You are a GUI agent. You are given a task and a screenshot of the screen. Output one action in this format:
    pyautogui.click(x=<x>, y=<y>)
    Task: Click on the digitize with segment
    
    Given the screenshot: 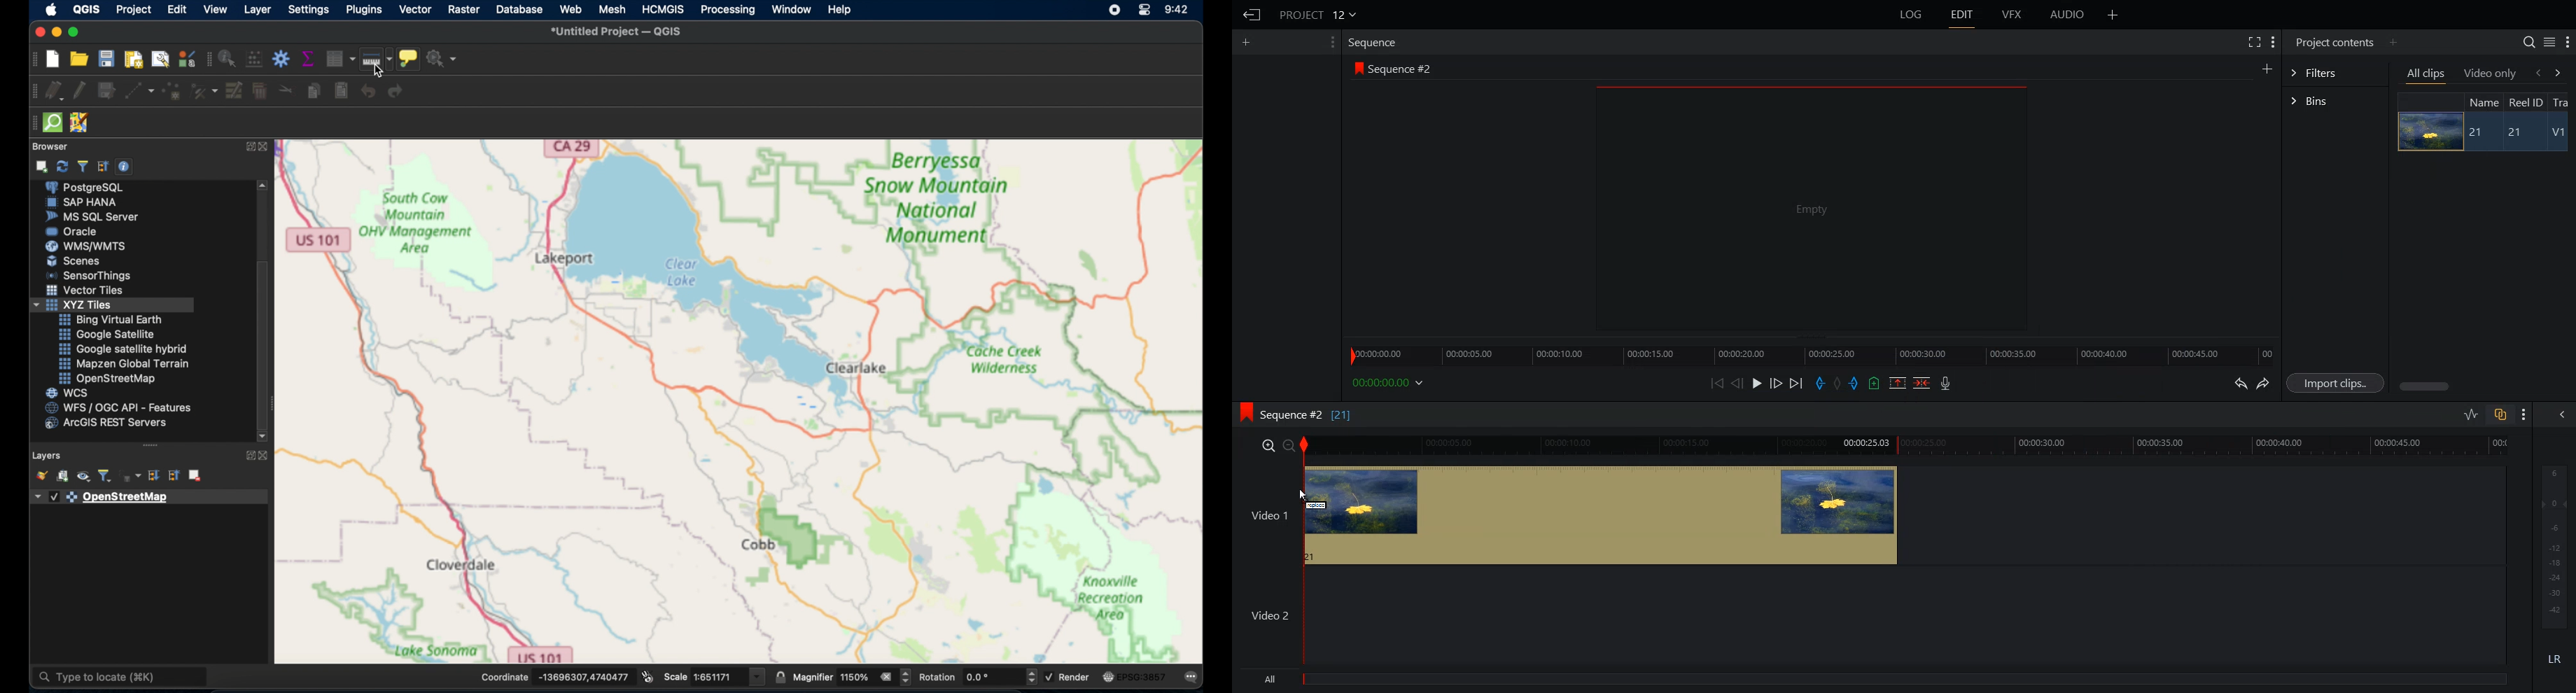 What is the action you would take?
    pyautogui.click(x=139, y=92)
    